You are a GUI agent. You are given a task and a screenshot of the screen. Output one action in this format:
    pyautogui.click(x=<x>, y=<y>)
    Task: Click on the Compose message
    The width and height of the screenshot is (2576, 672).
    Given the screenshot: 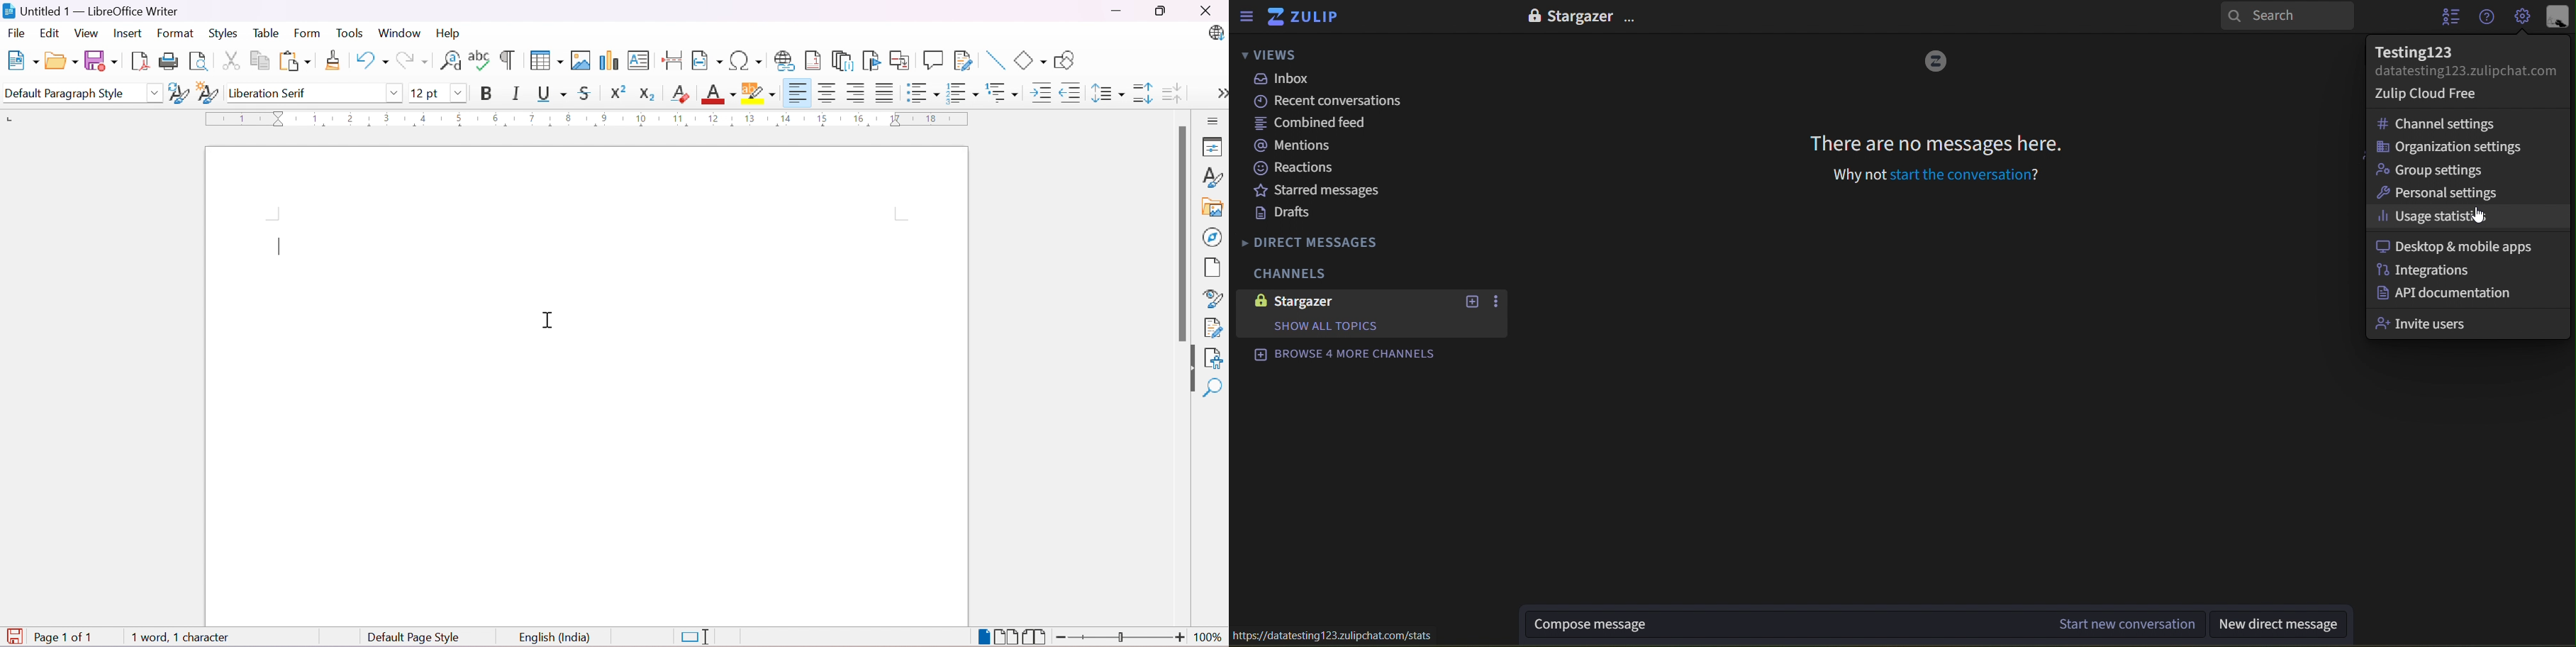 What is the action you would take?
    pyautogui.click(x=1679, y=625)
    